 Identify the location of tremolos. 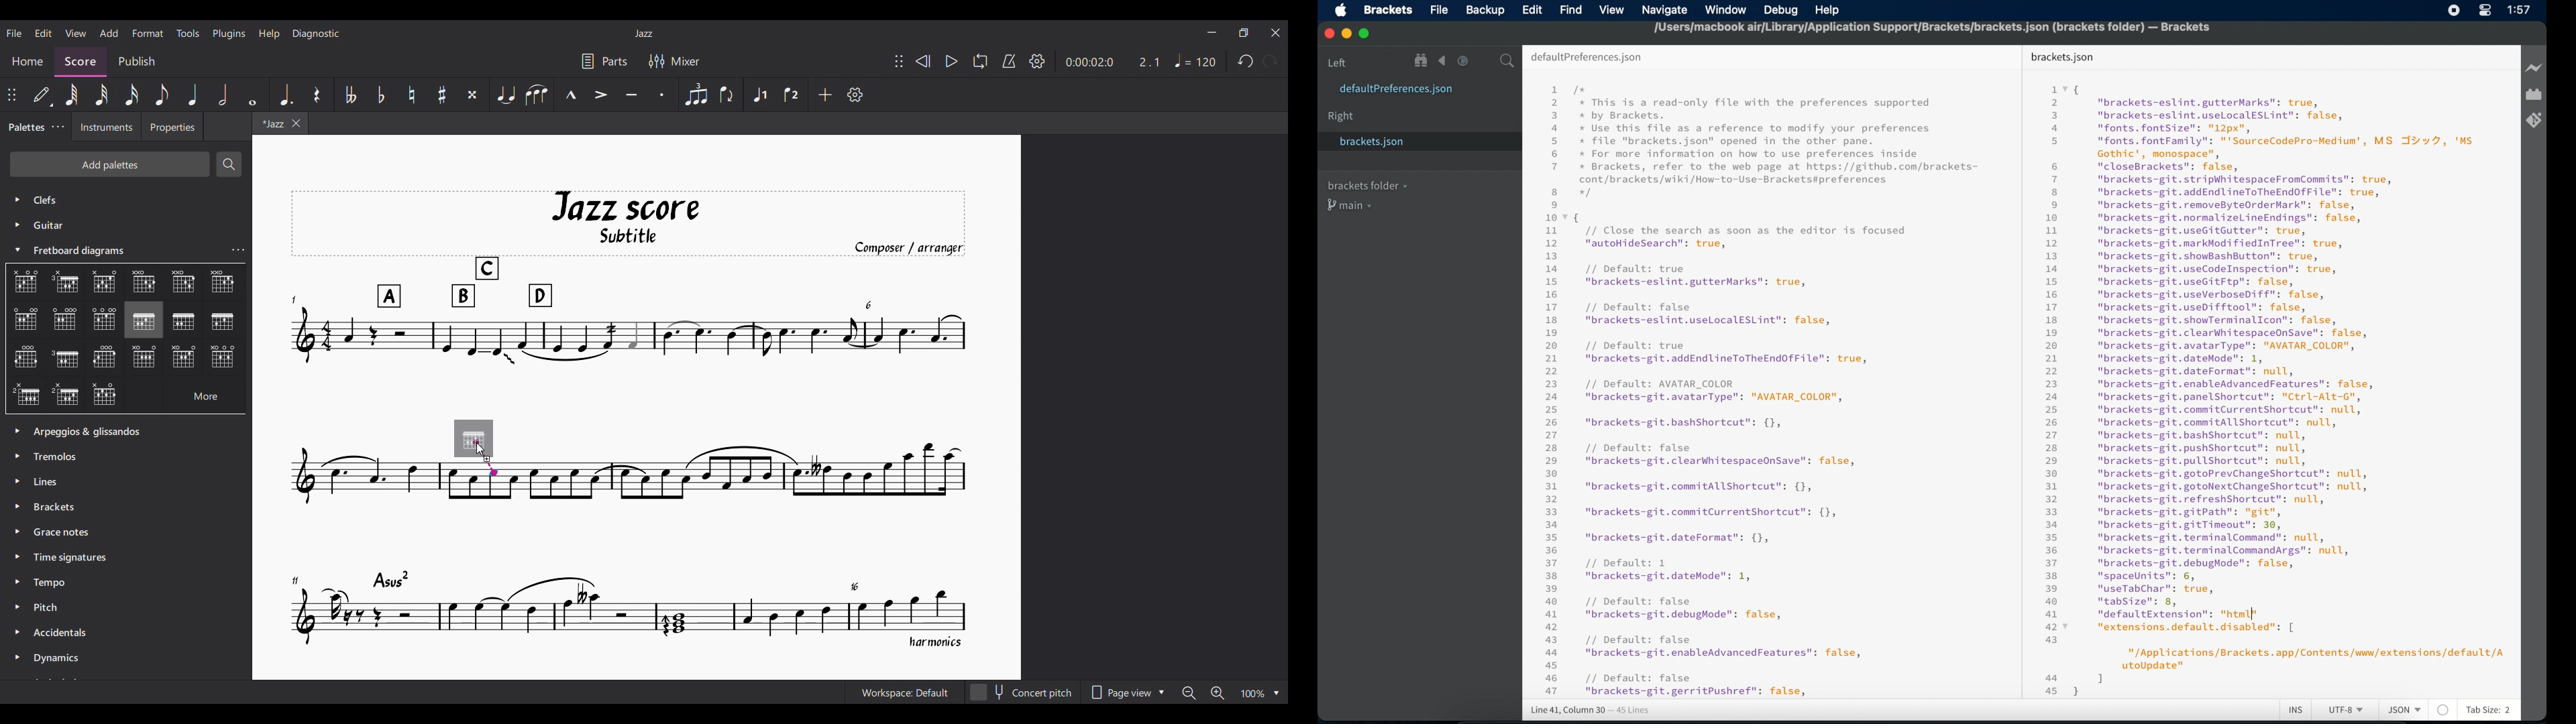
(61, 455).